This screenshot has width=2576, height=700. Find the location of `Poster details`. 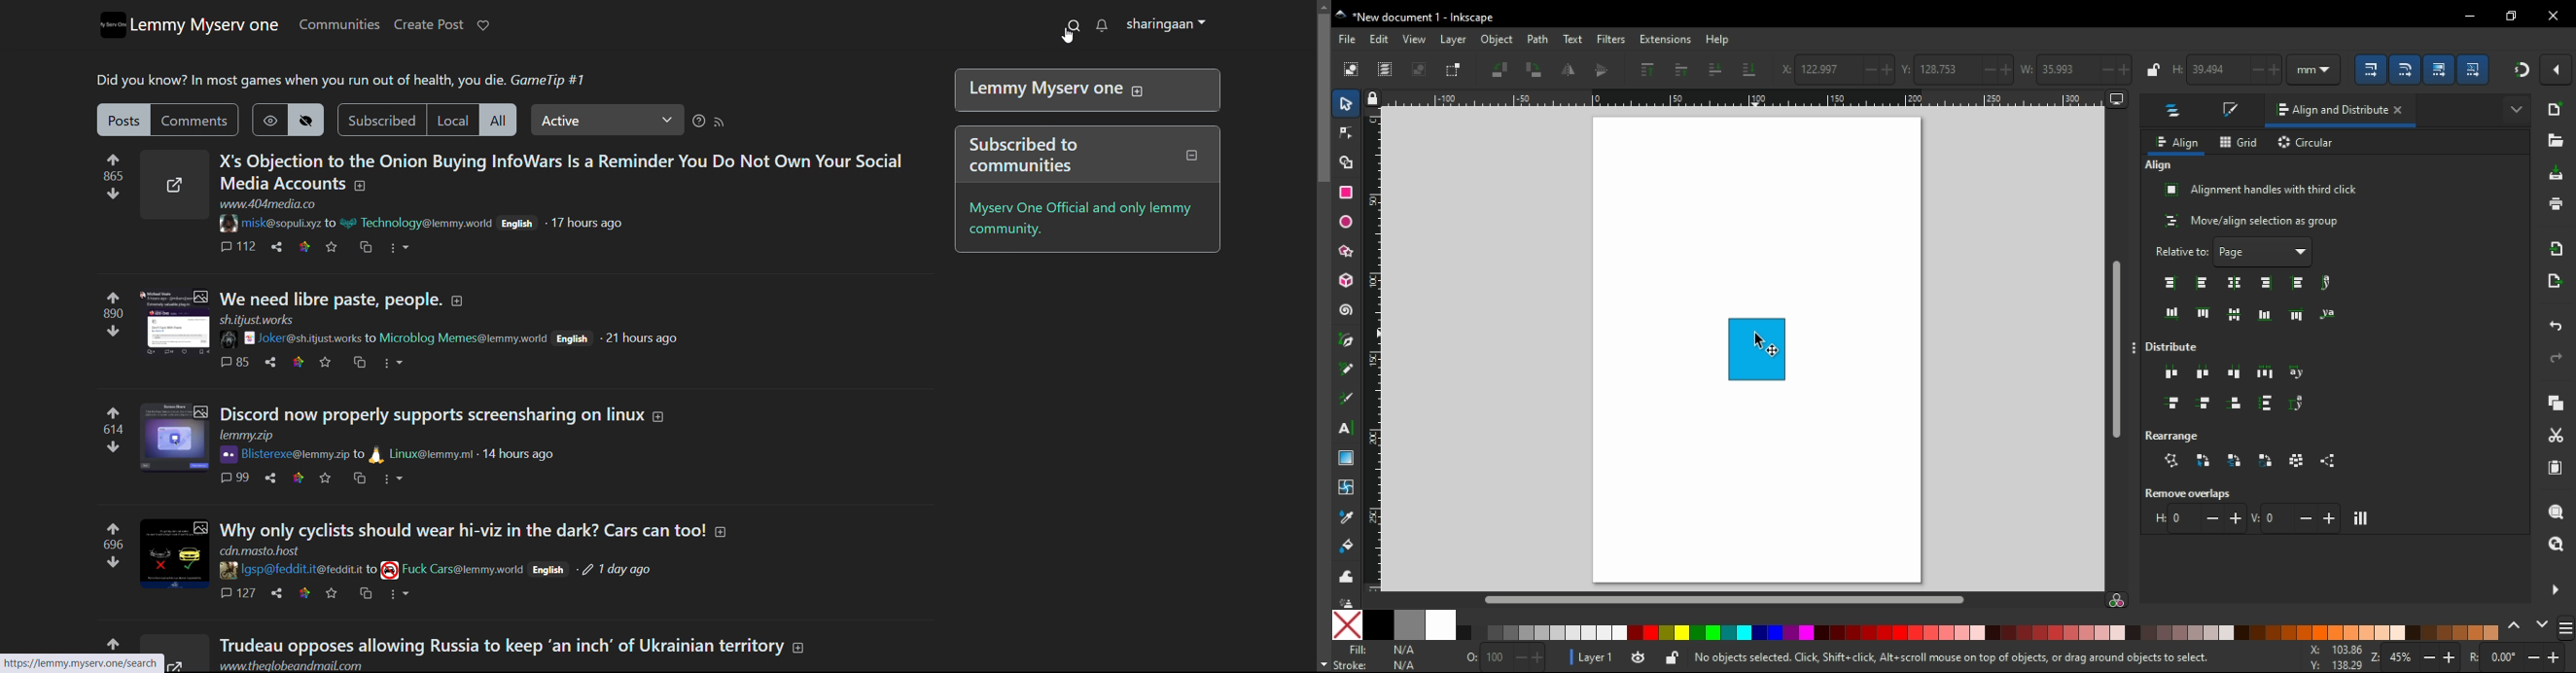

Poster details is located at coordinates (389, 338).